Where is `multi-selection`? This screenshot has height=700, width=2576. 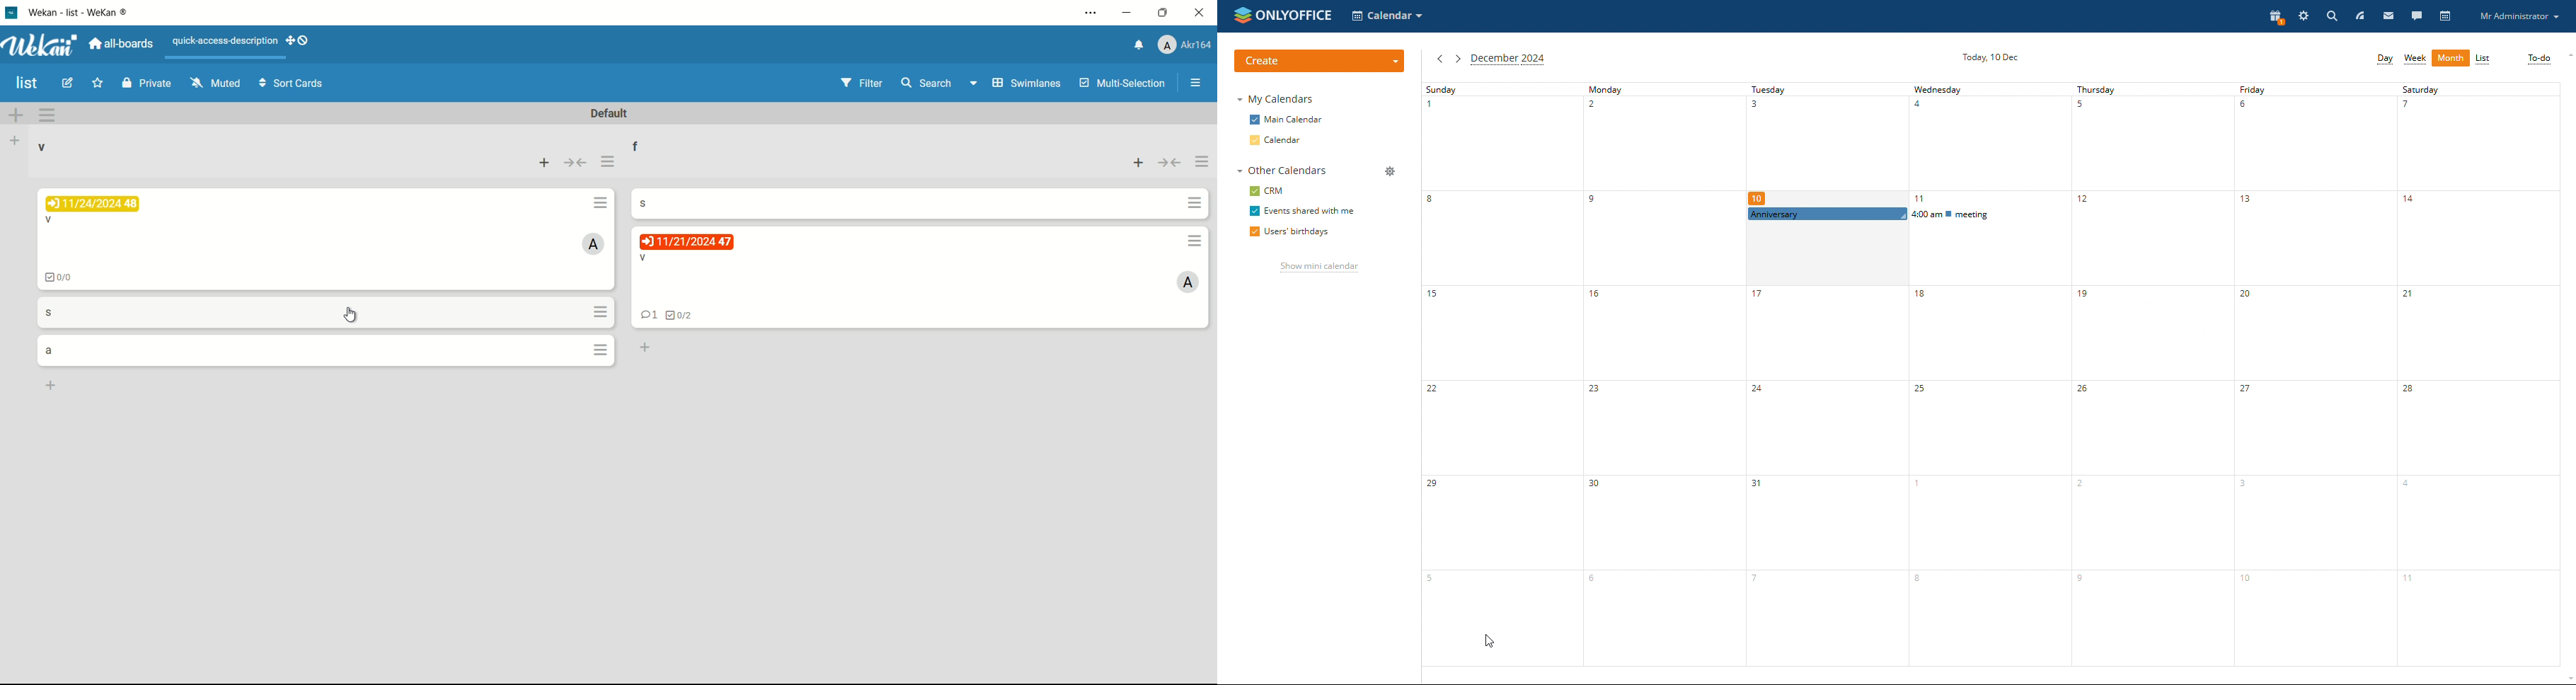 multi-selection is located at coordinates (1123, 84).